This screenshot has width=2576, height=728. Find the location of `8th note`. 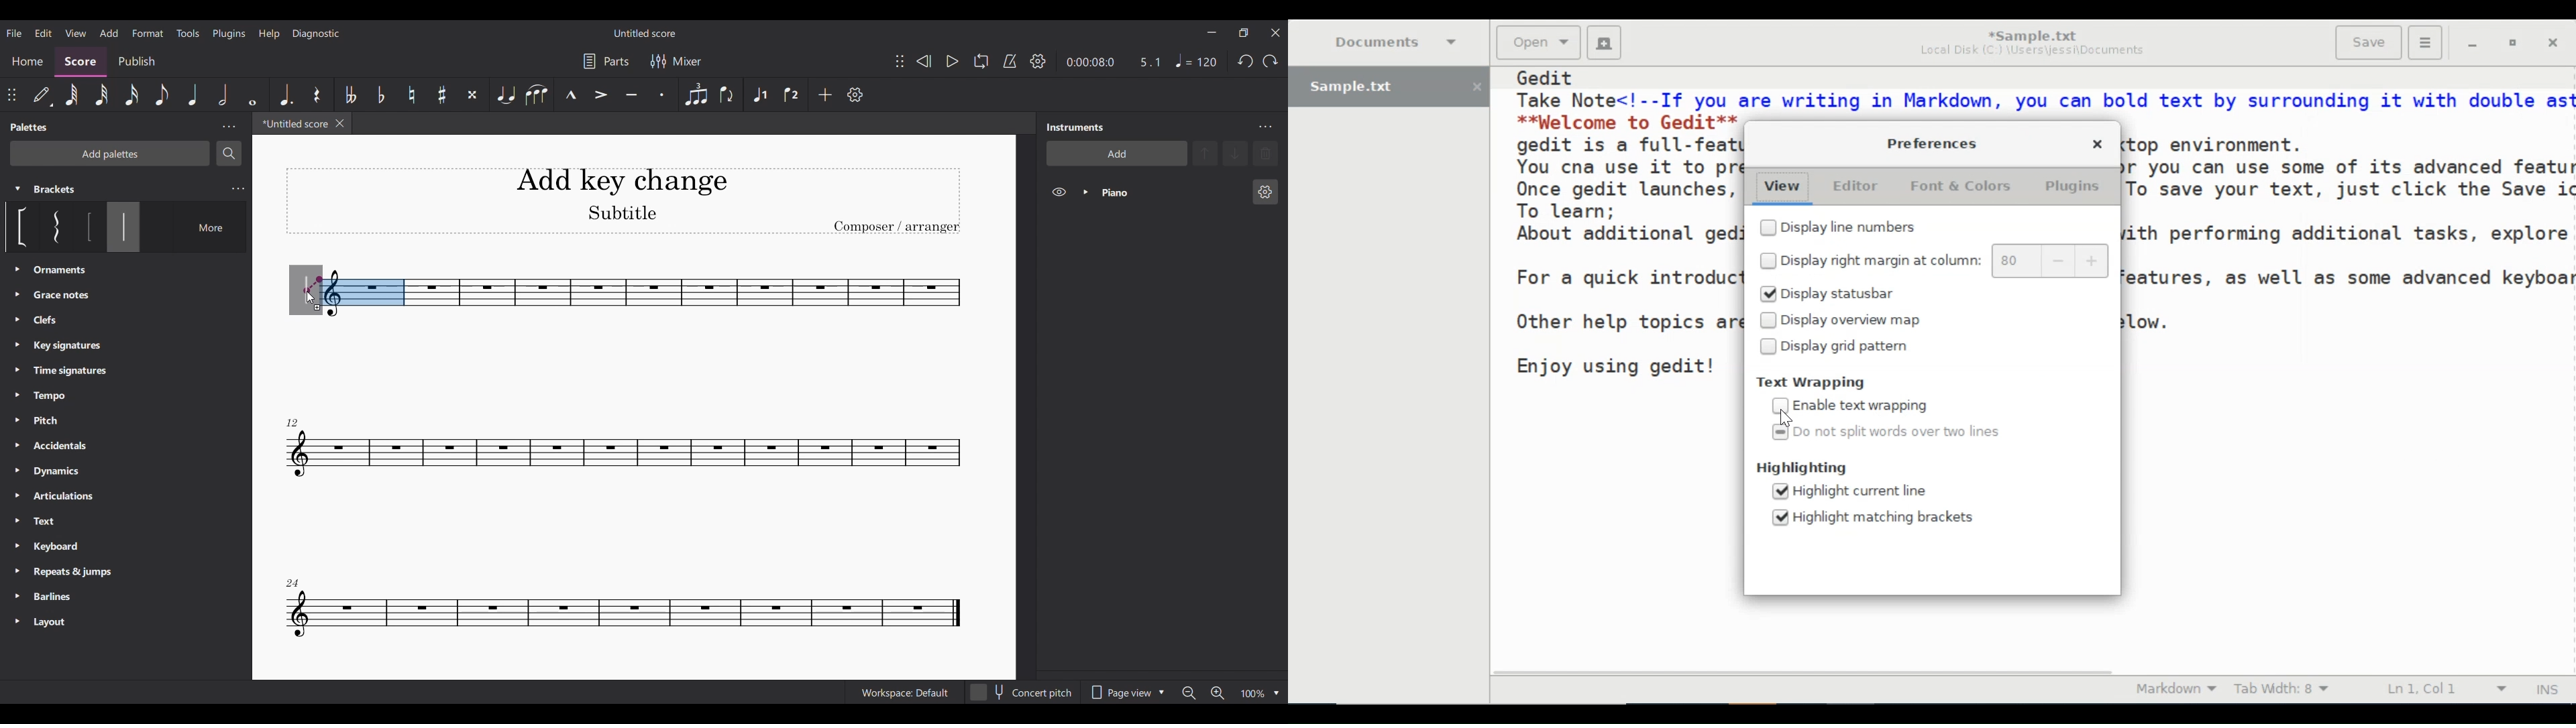

8th note is located at coordinates (163, 95).